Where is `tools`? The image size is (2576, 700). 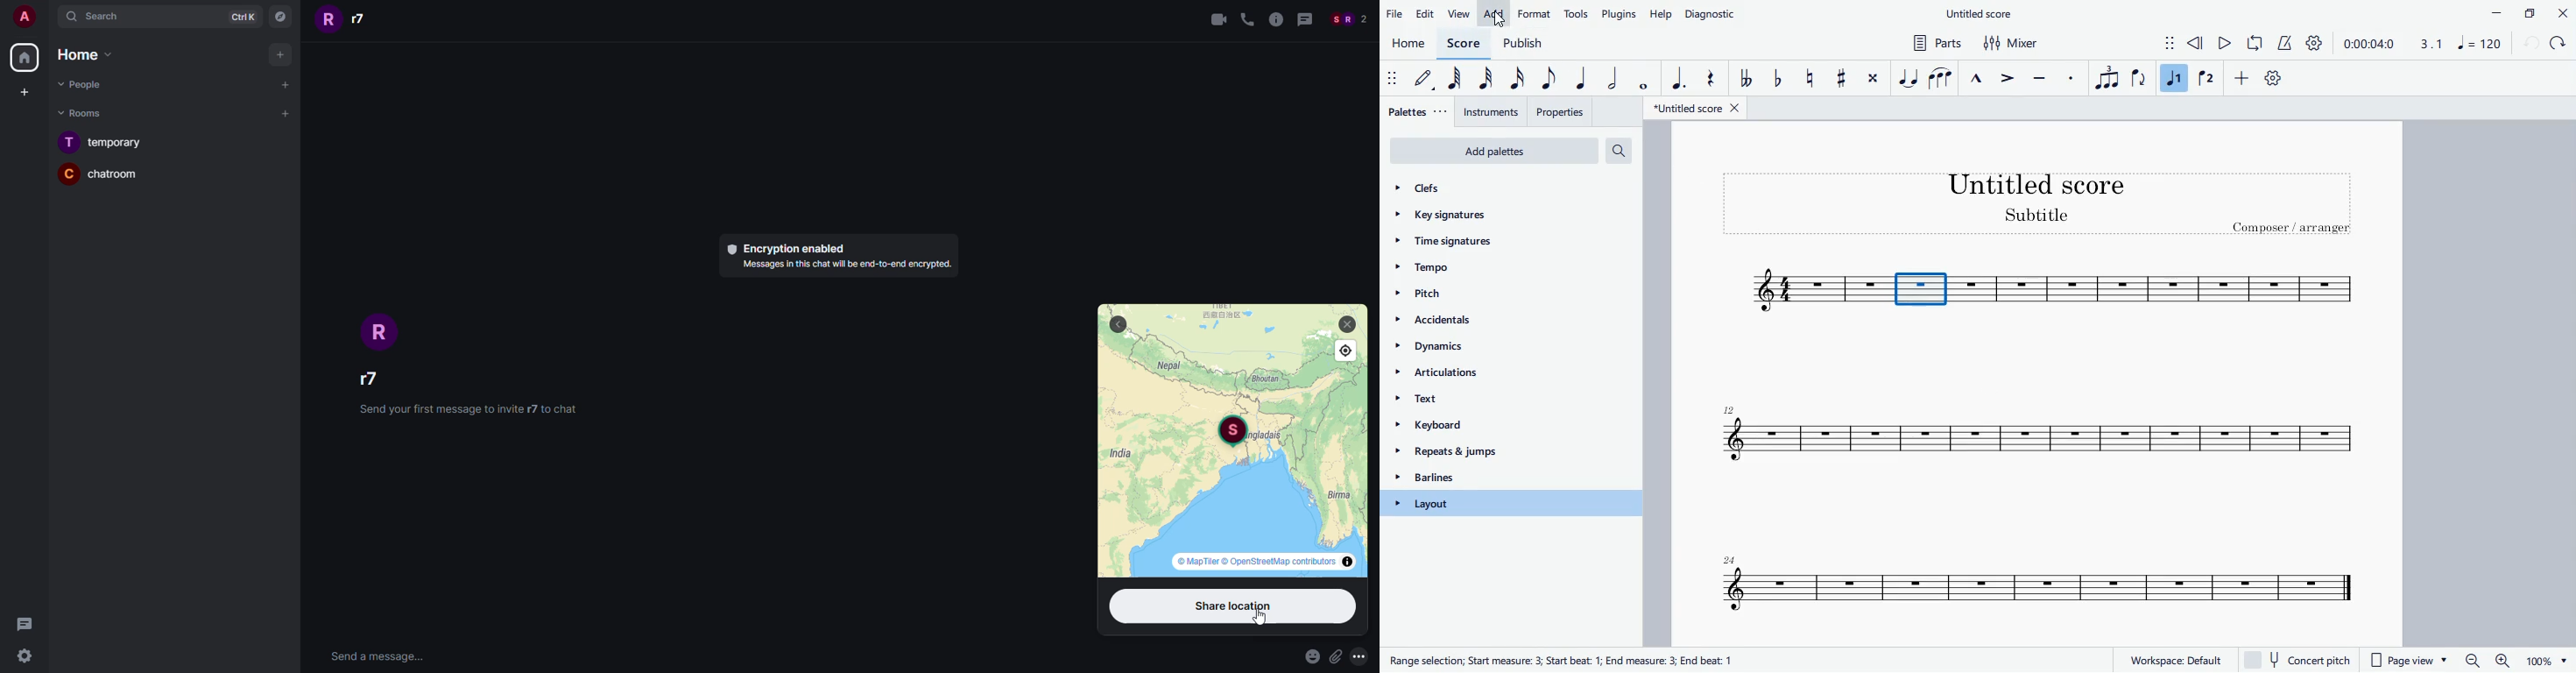
tools is located at coordinates (1577, 12).